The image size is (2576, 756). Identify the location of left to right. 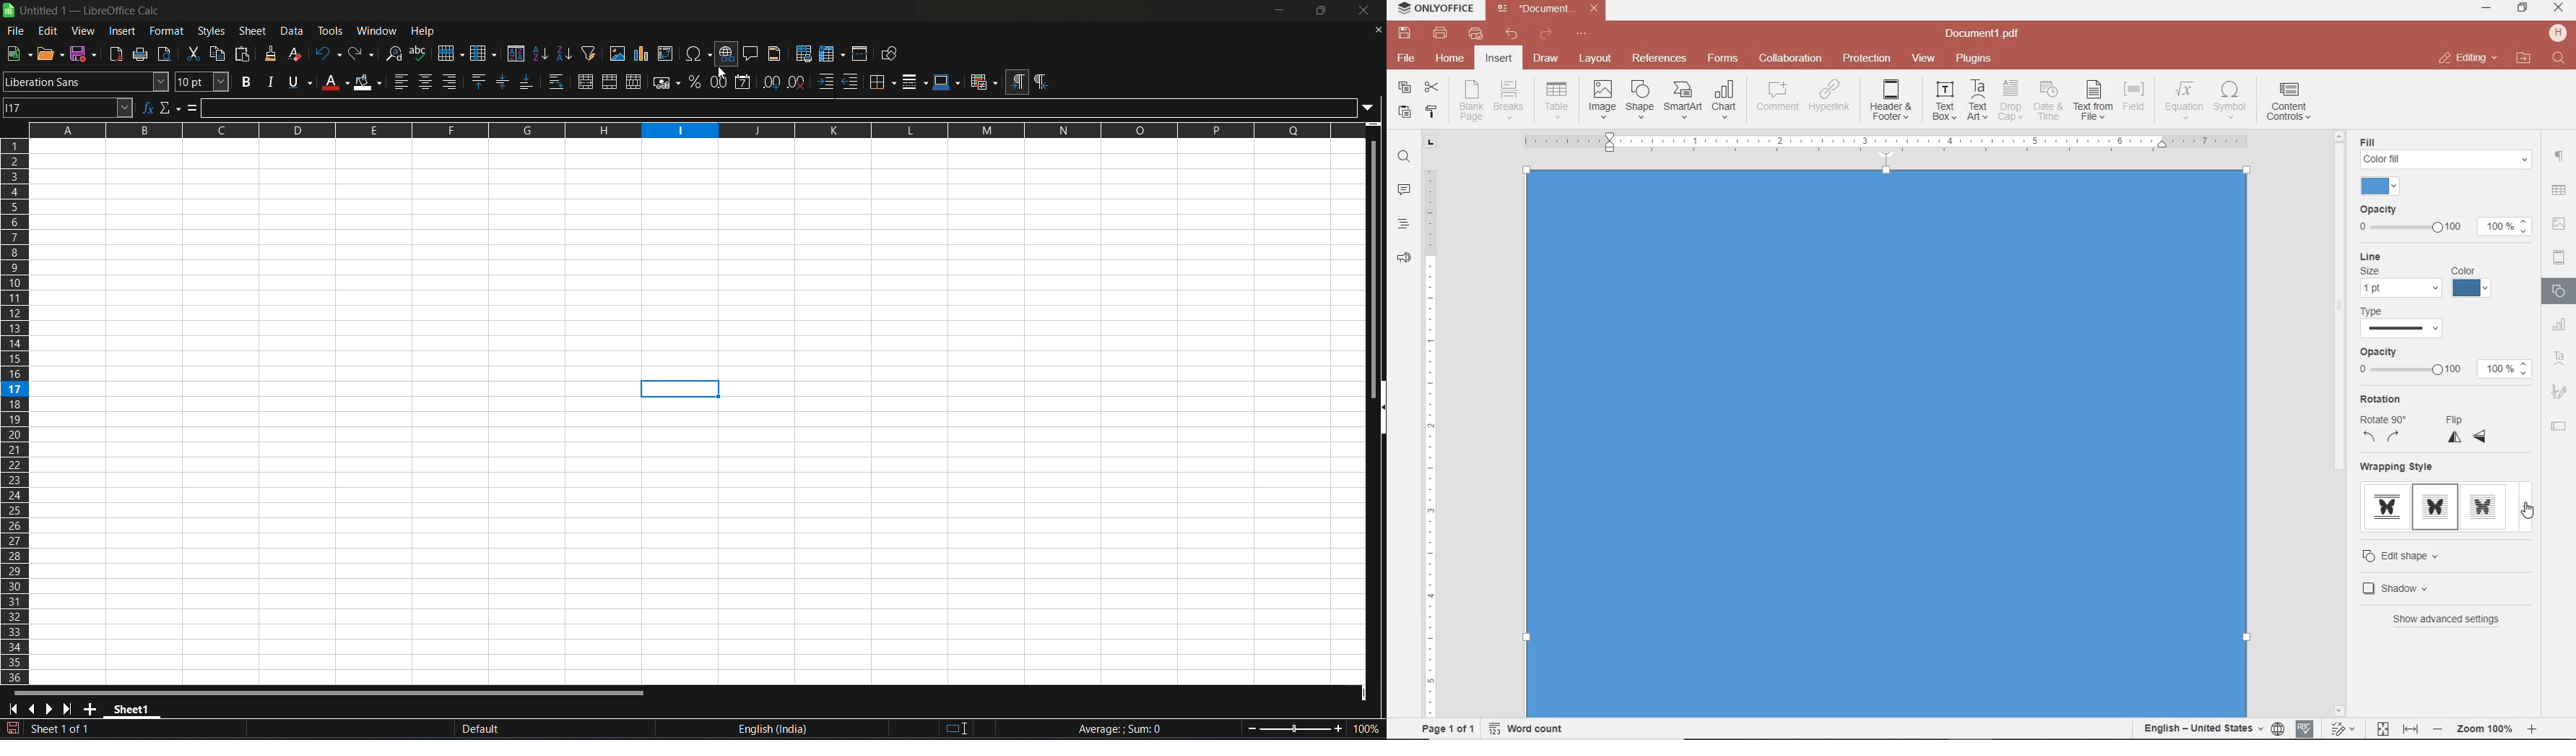
(1017, 81).